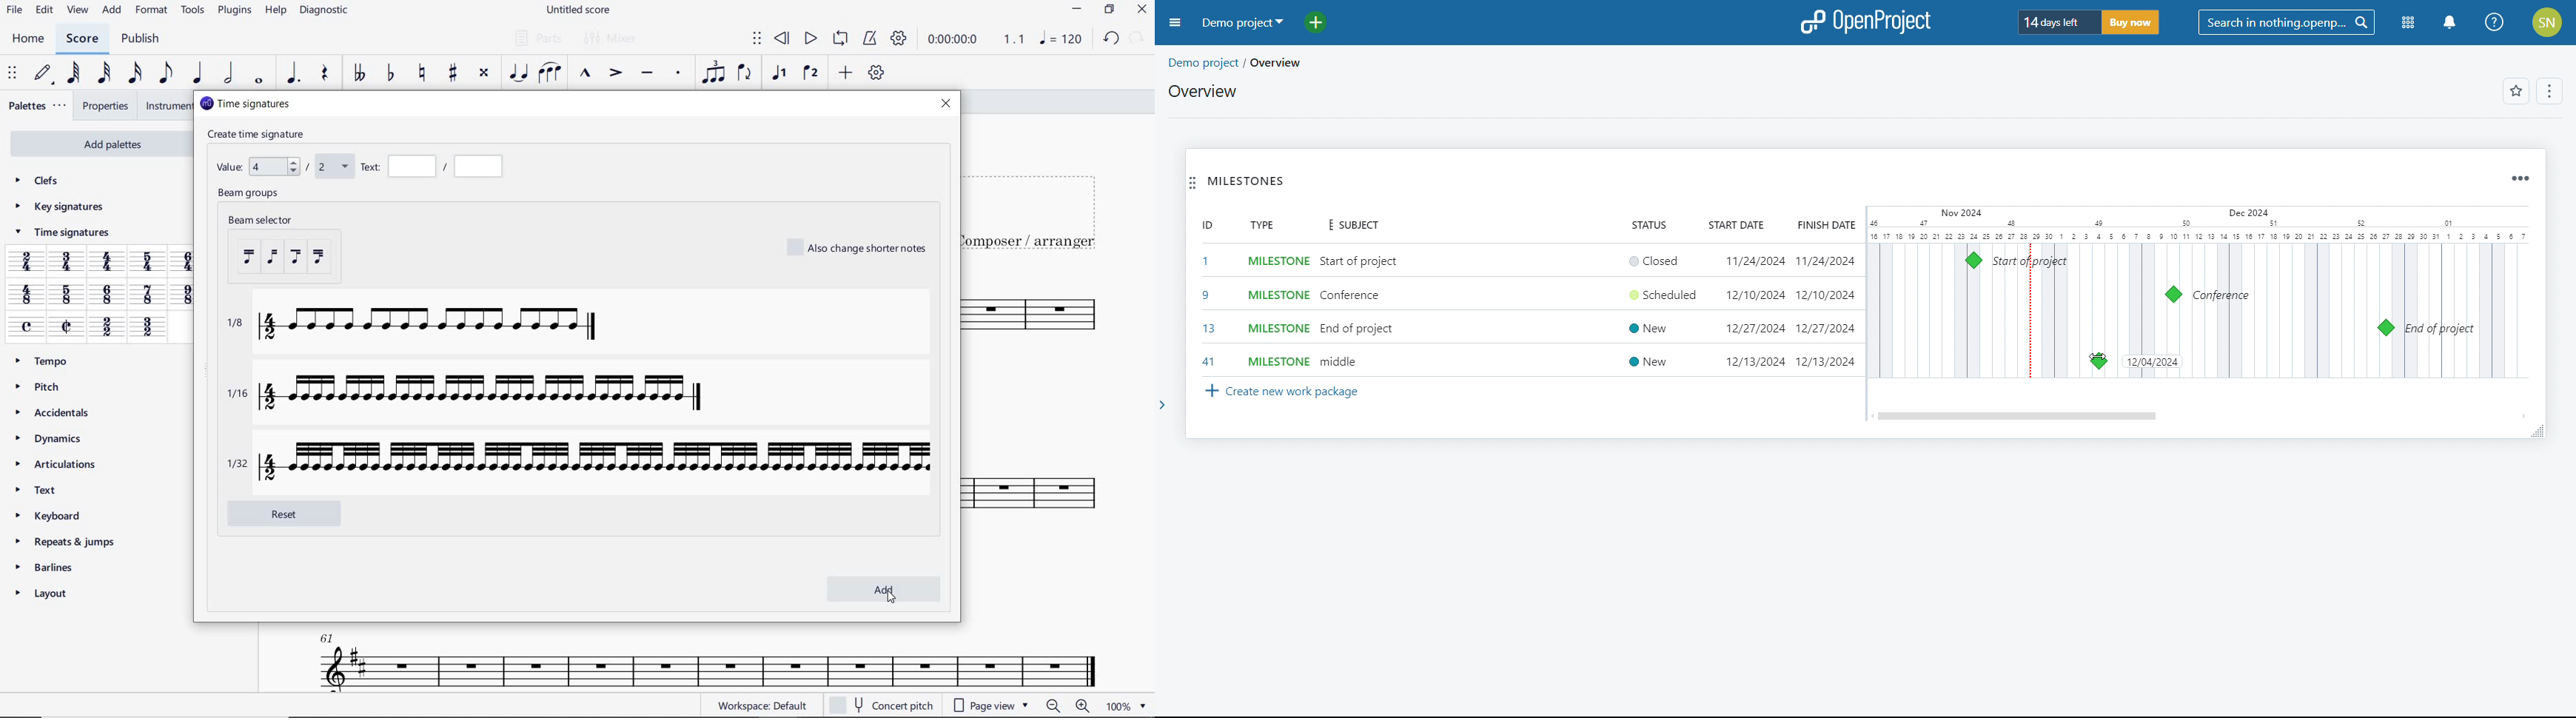 Image resolution: width=2576 pixels, height=728 pixels. Describe the element at coordinates (1973, 260) in the screenshot. I see `milestone 1` at that location.